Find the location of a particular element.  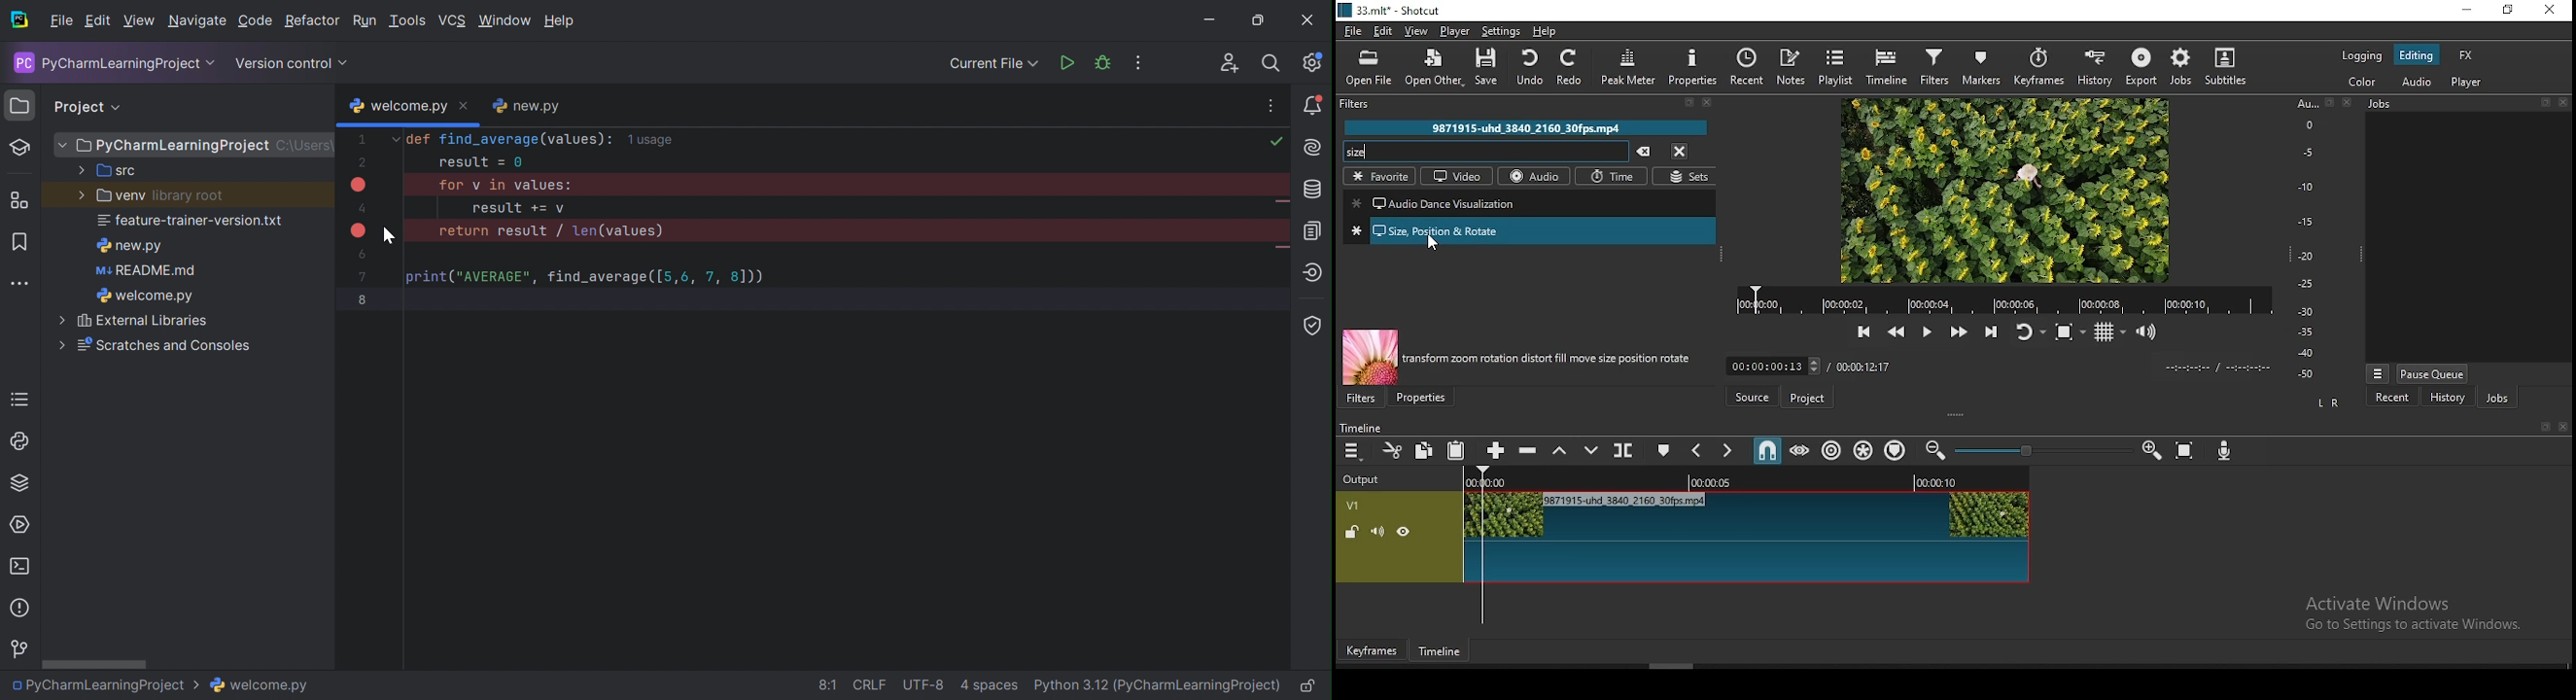

ripple markers is located at coordinates (1862, 449).